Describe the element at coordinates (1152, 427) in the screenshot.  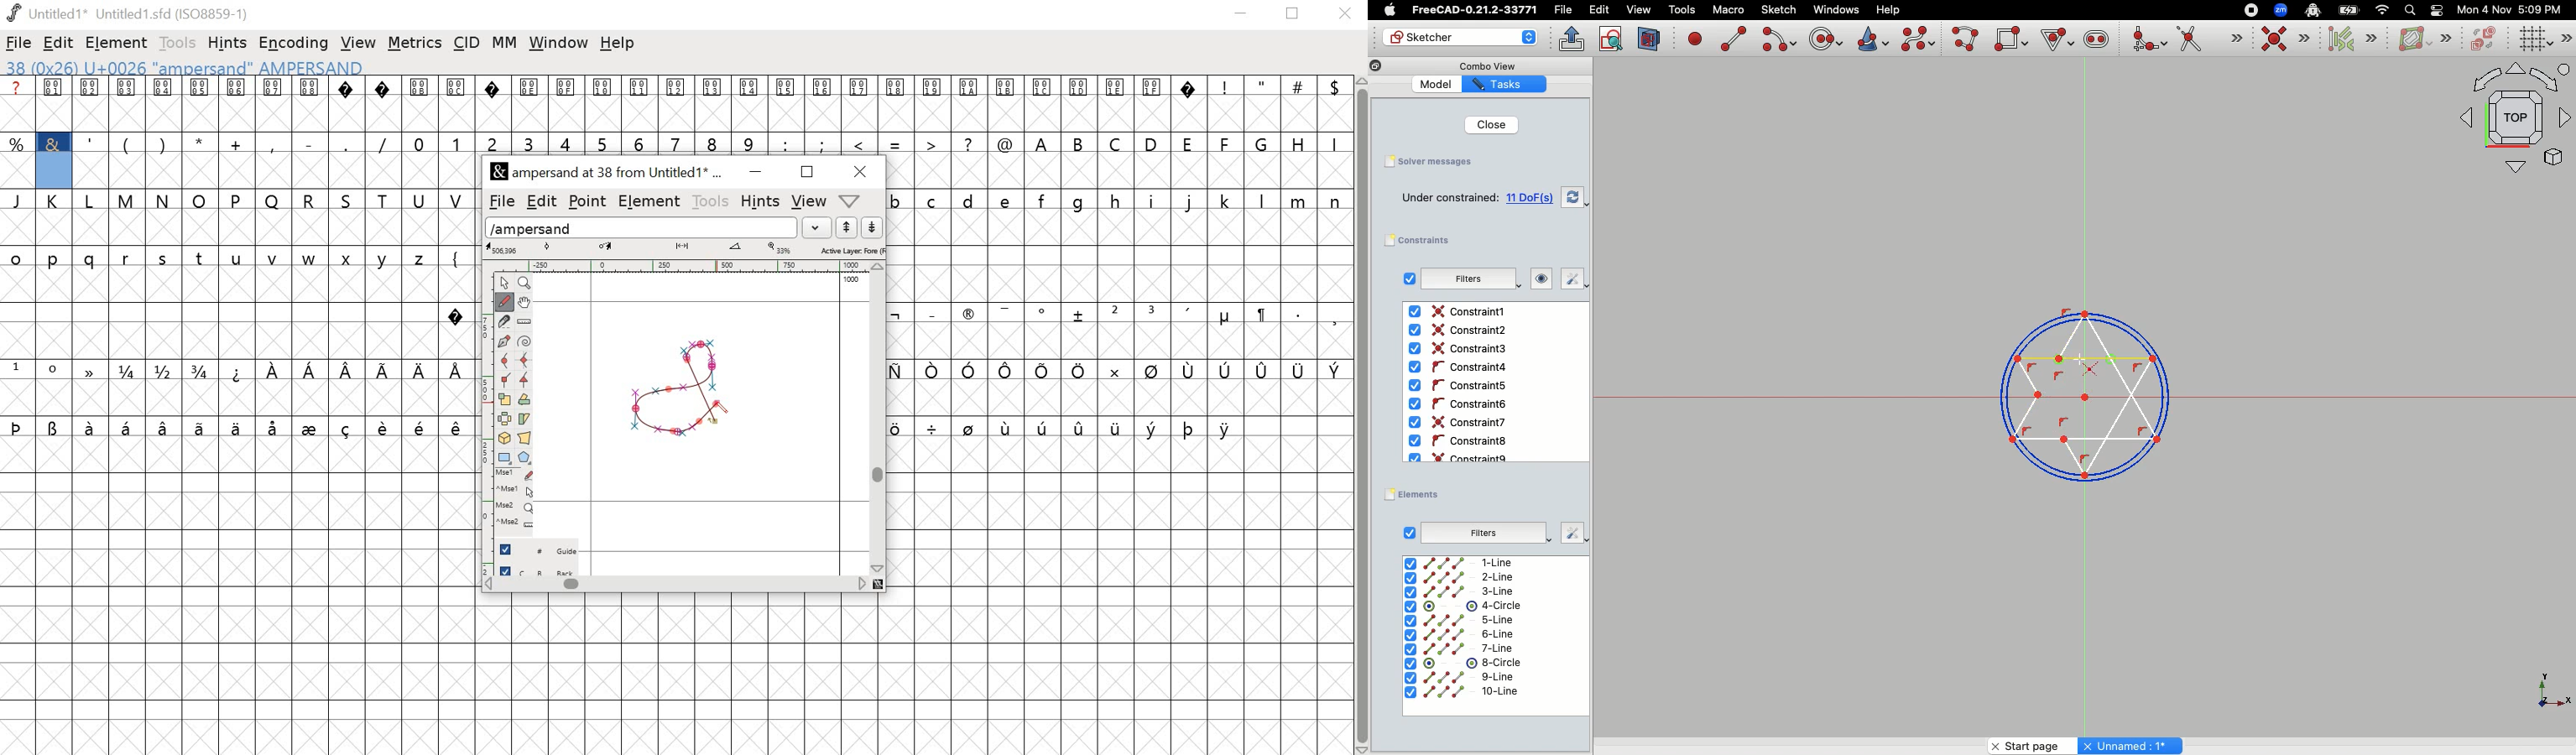
I see `symbol` at that location.